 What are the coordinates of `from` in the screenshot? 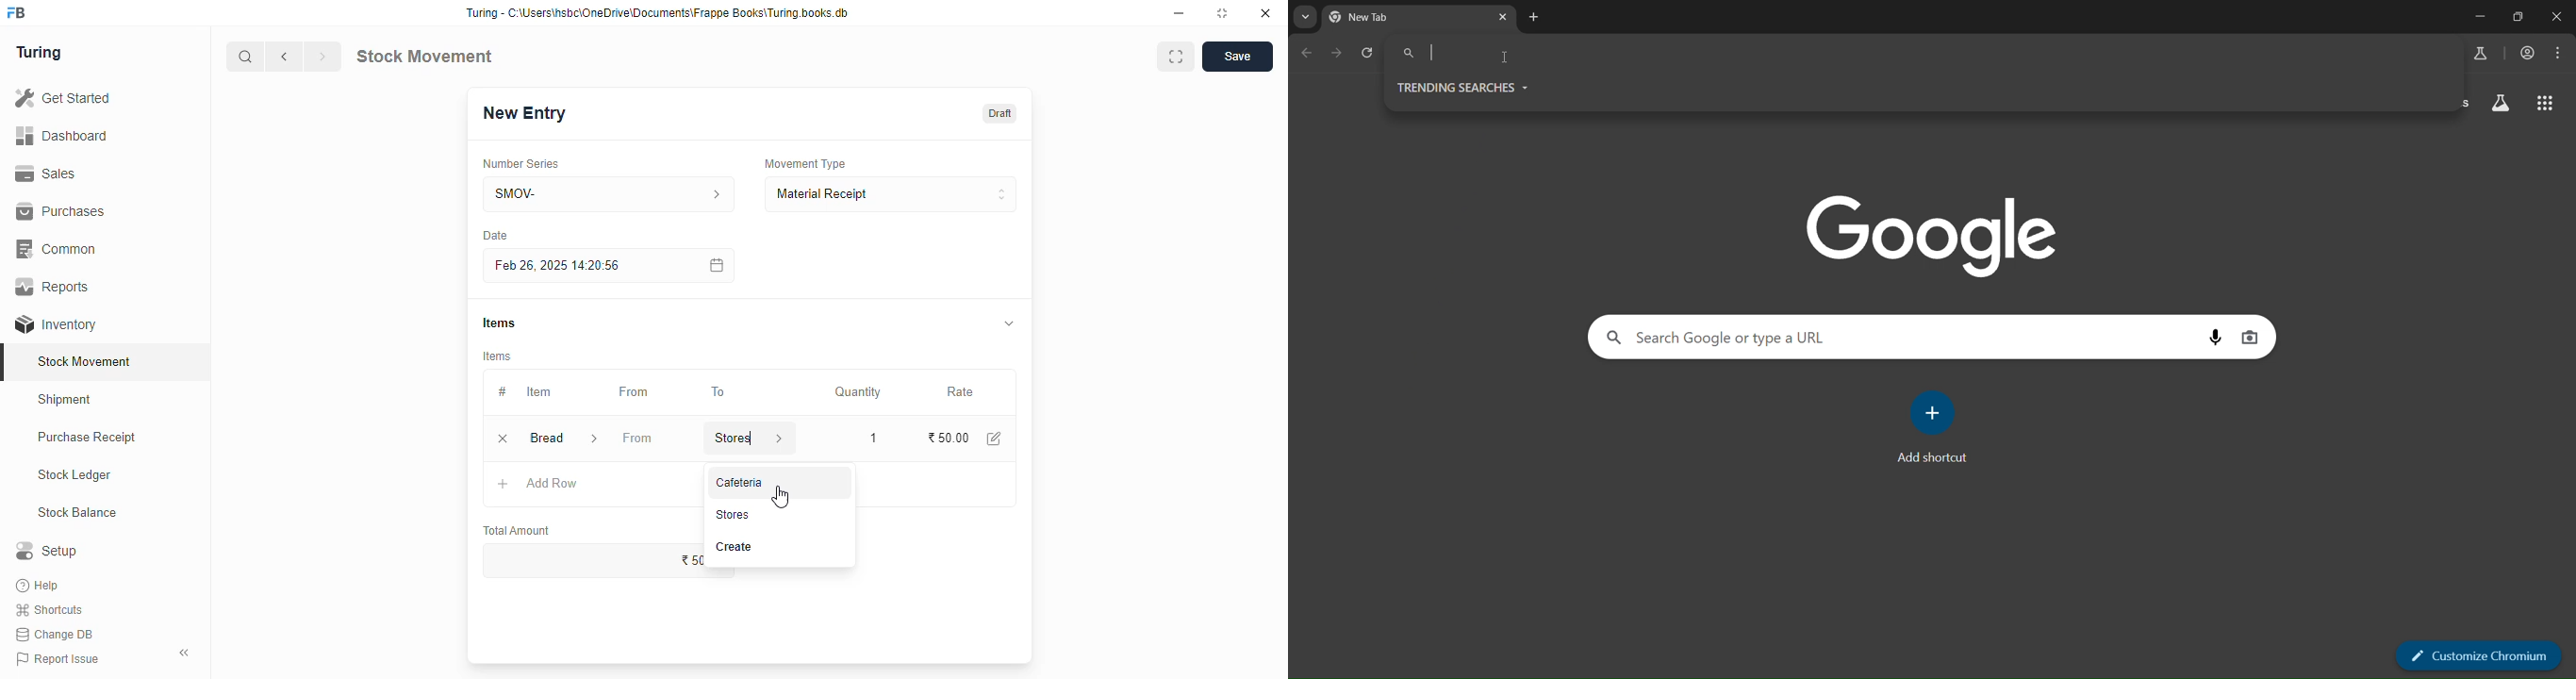 It's located at (635, 392).